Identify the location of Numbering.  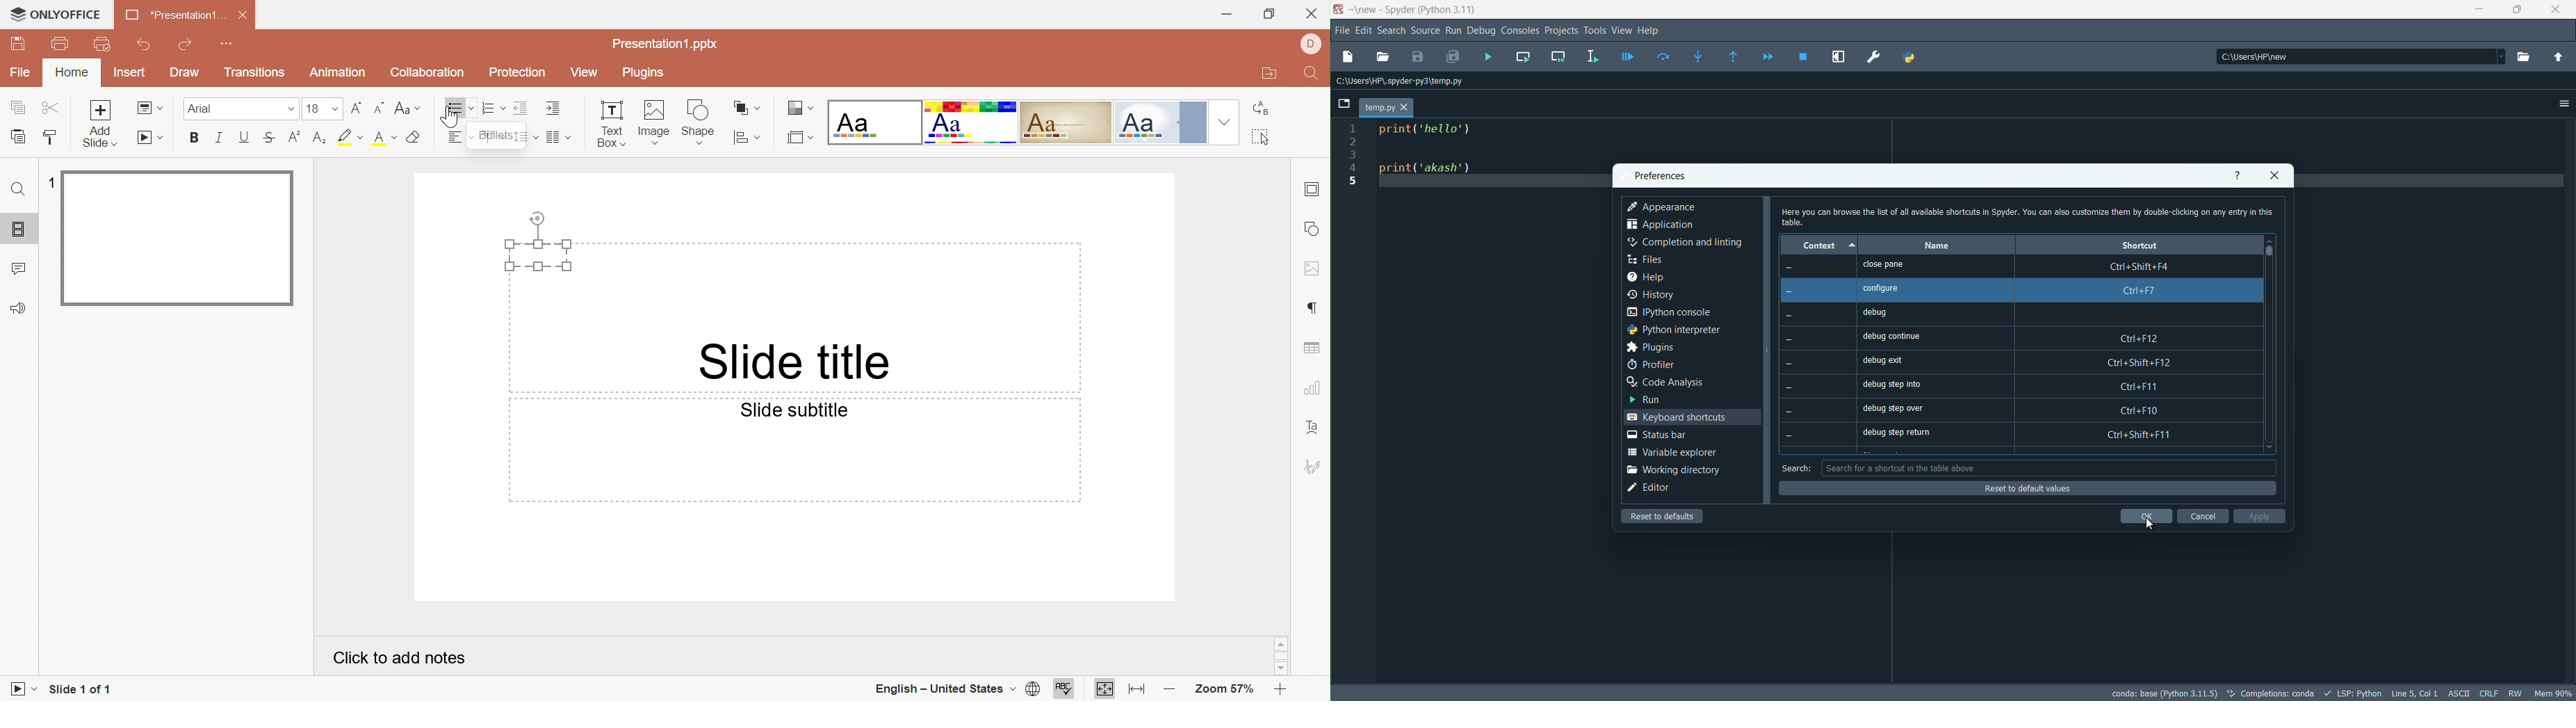
(487, 108).